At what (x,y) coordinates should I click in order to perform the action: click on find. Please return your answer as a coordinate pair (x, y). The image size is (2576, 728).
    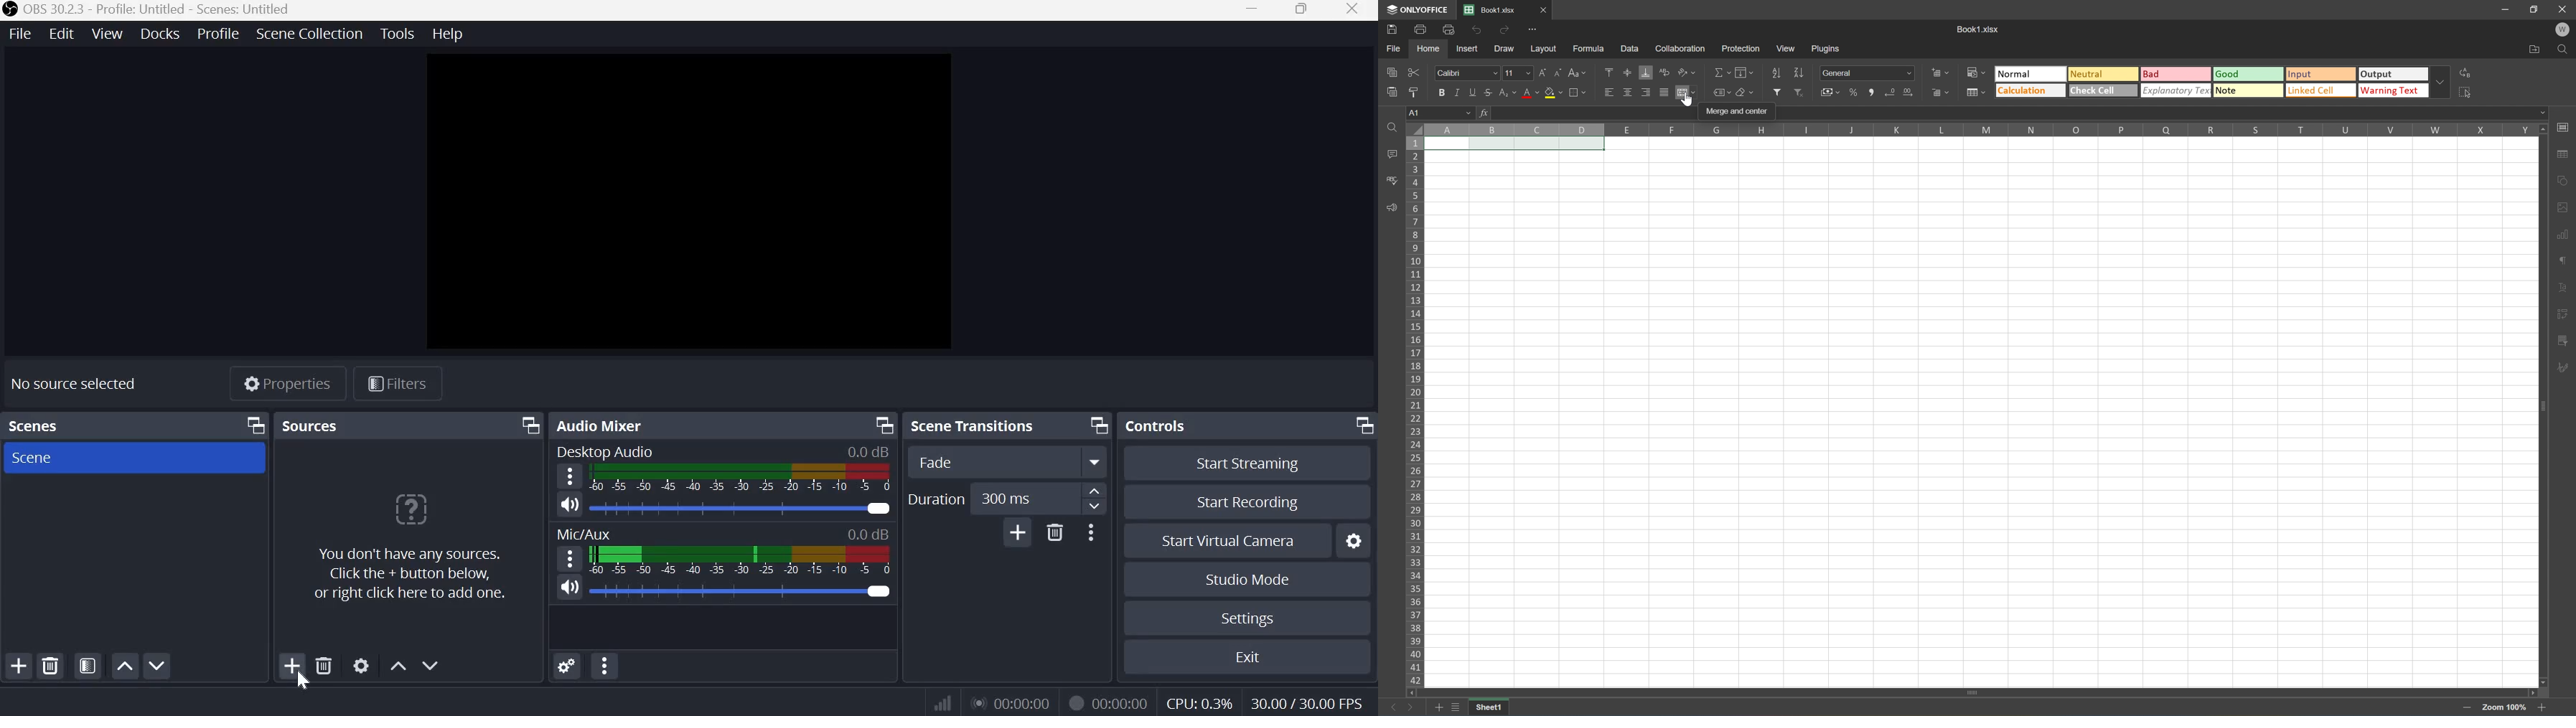
    Looking at the image, I should click on (1391, 129).